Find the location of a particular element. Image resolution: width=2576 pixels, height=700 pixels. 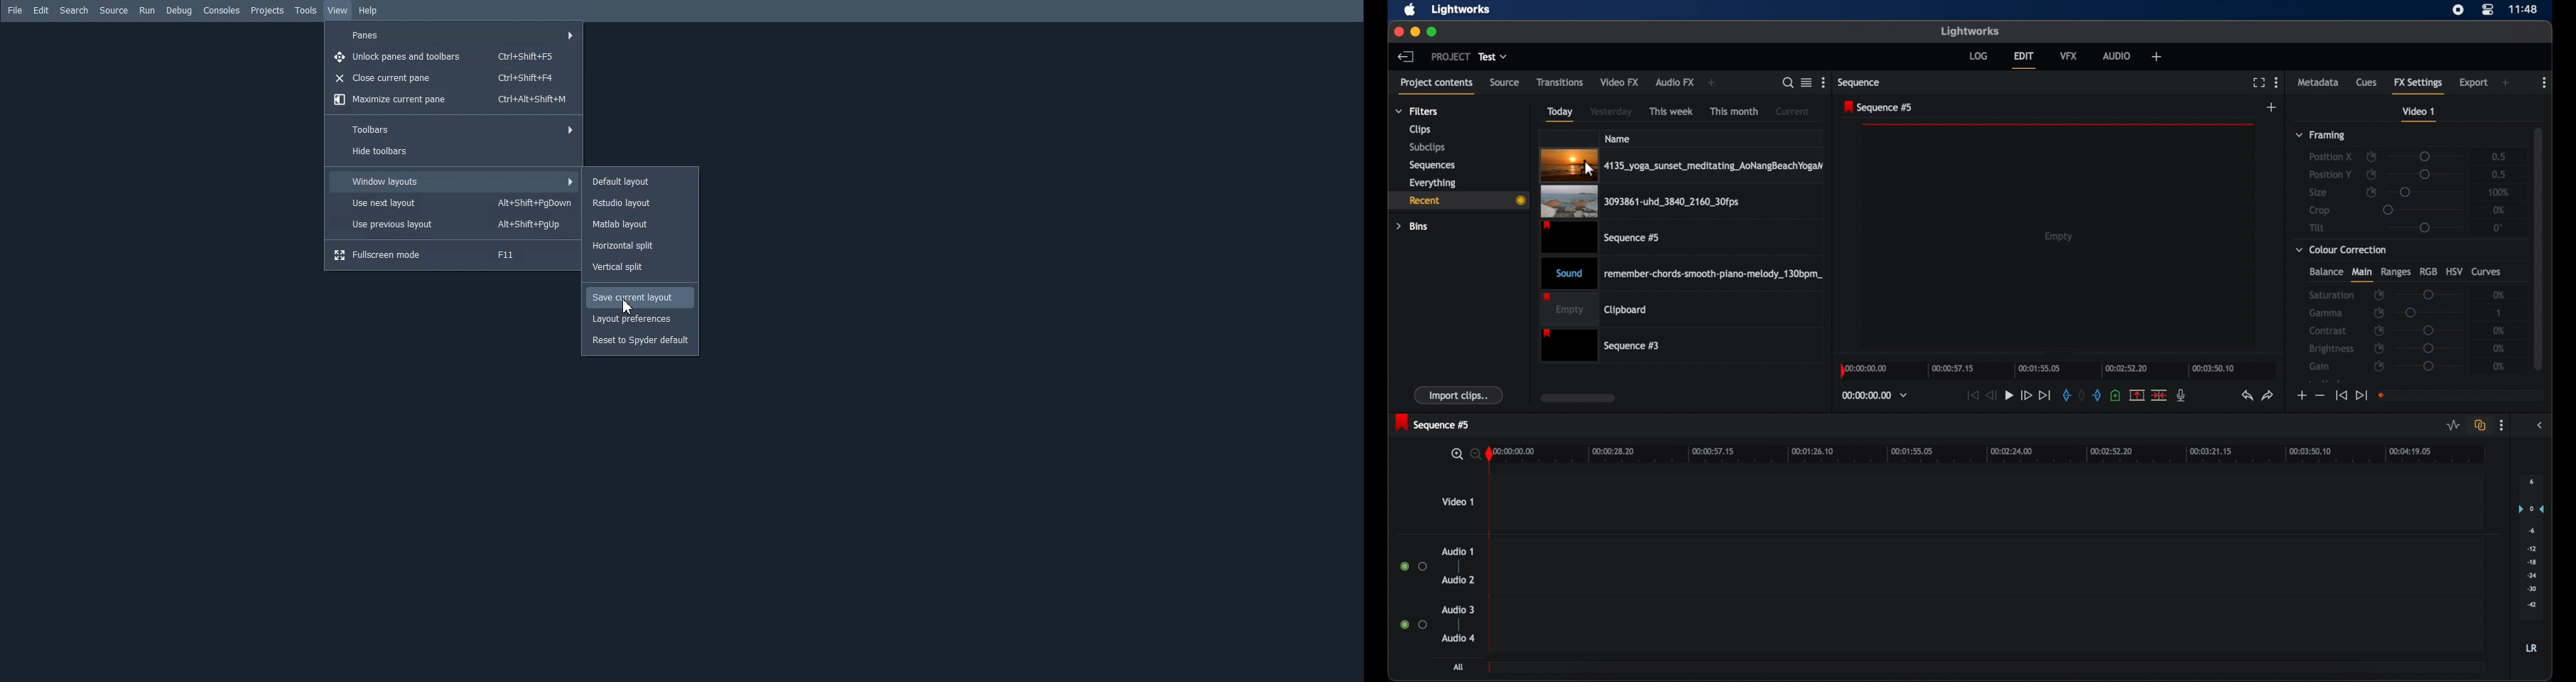

crop is located at coordinates (2320, 210).